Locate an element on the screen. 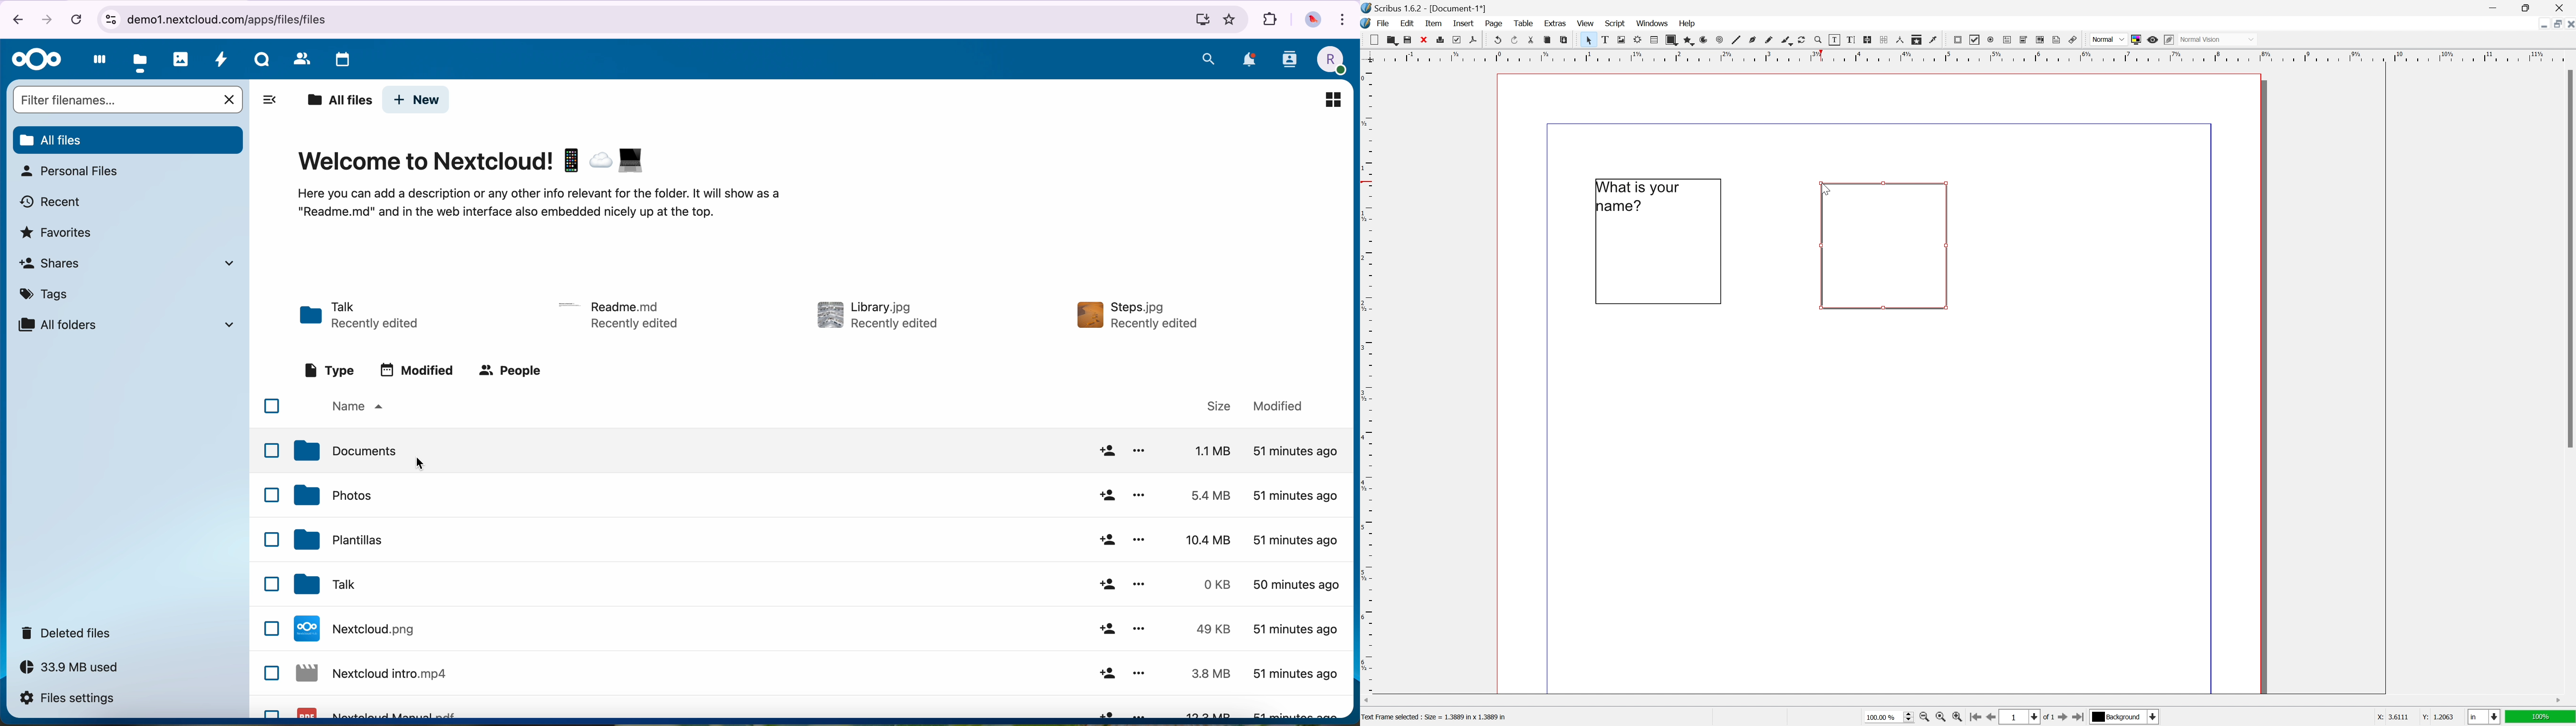 This screenshot has width=2576, height=728. modified is located at coordinates (1277, 405).